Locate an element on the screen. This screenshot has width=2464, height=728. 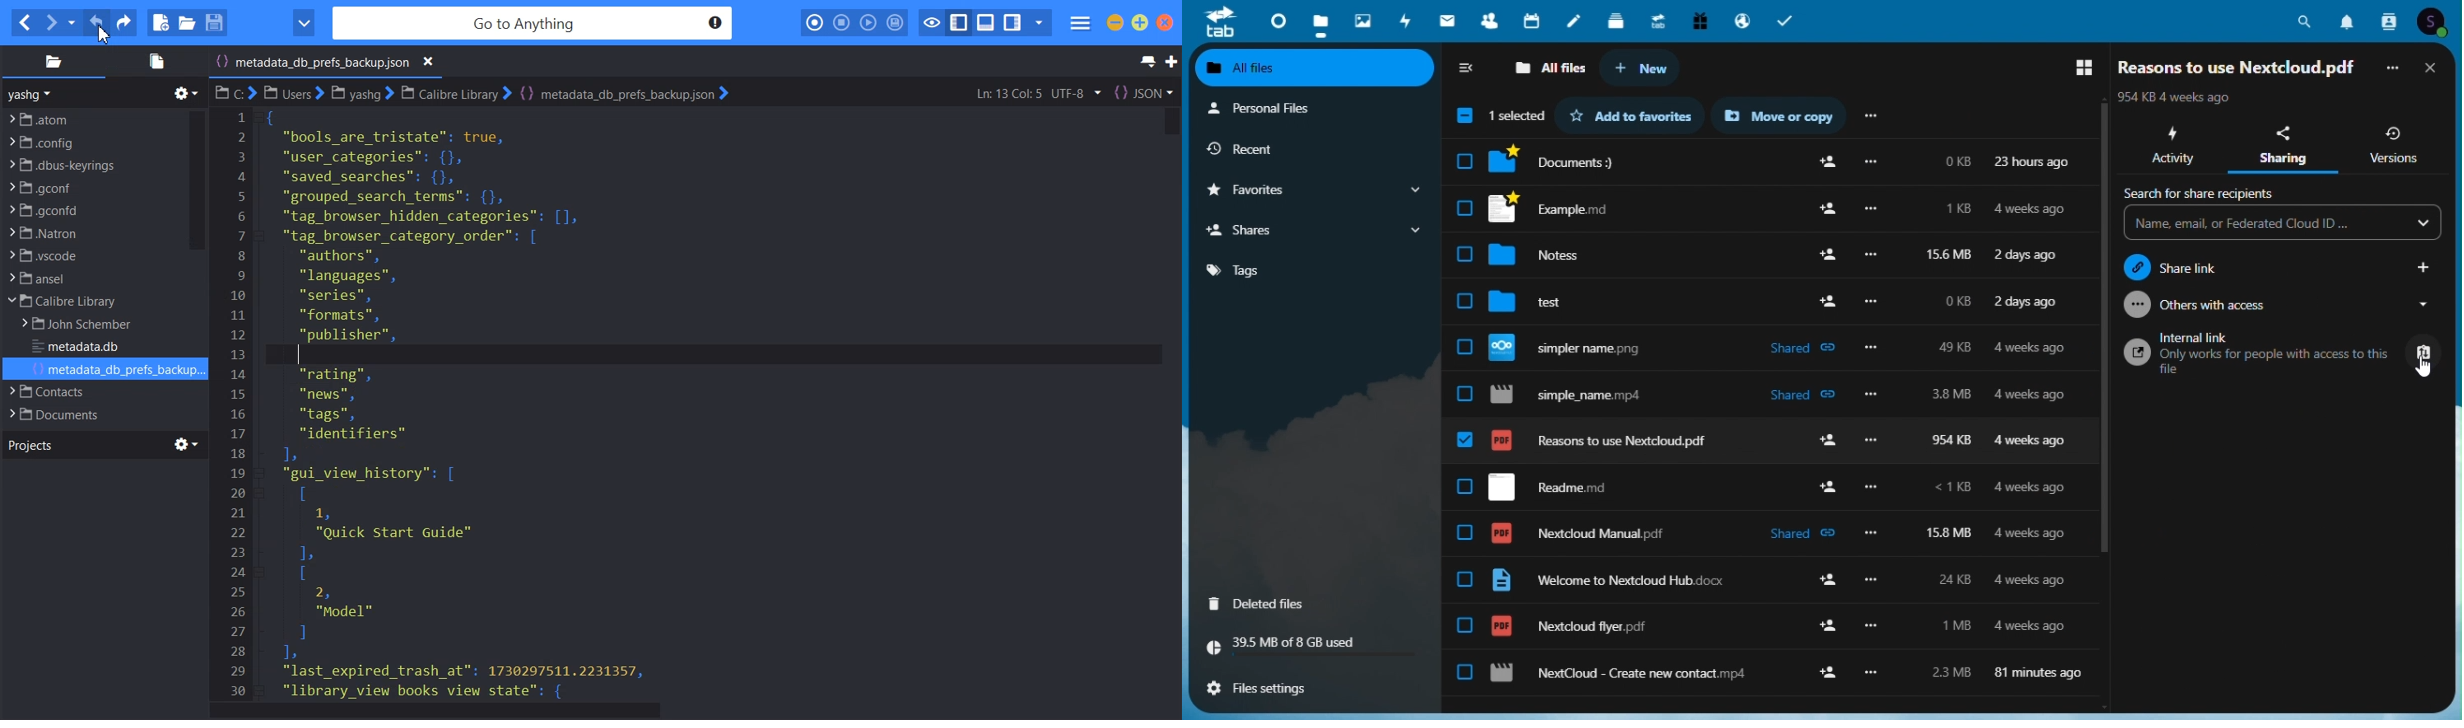
favourites is located at coordinates (1313, 191).